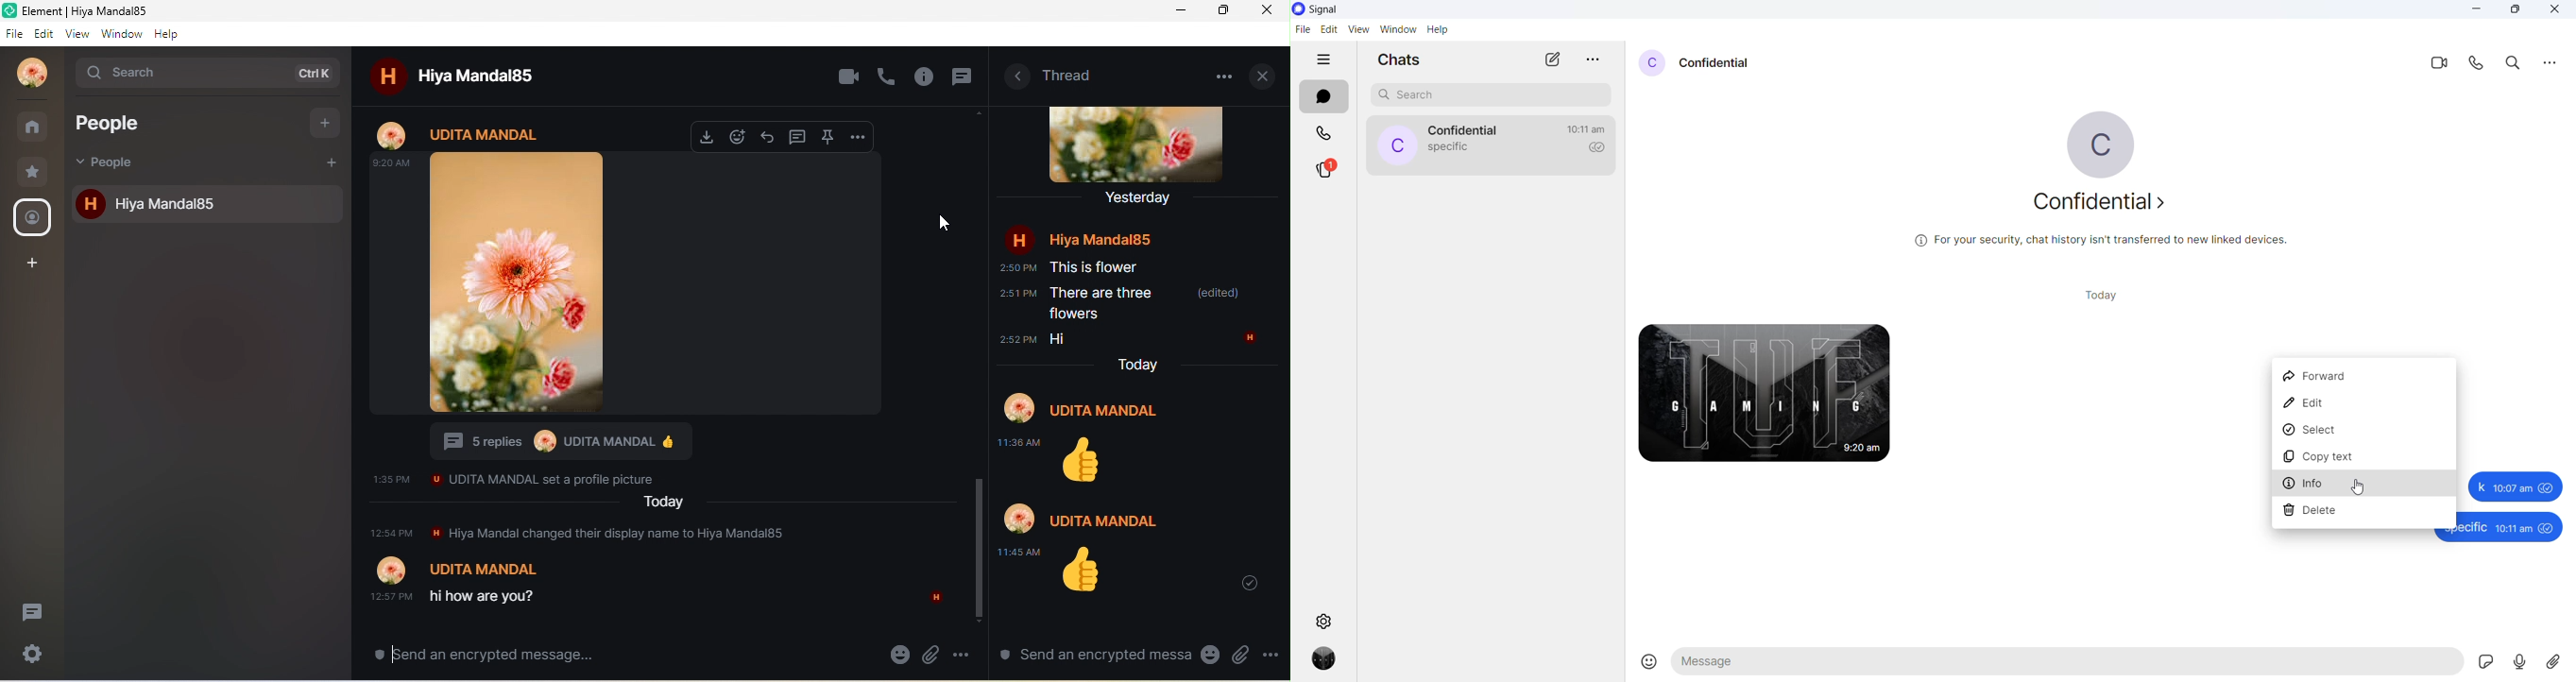  I want to click on Thumbs up emoji, so click(1086, 461).